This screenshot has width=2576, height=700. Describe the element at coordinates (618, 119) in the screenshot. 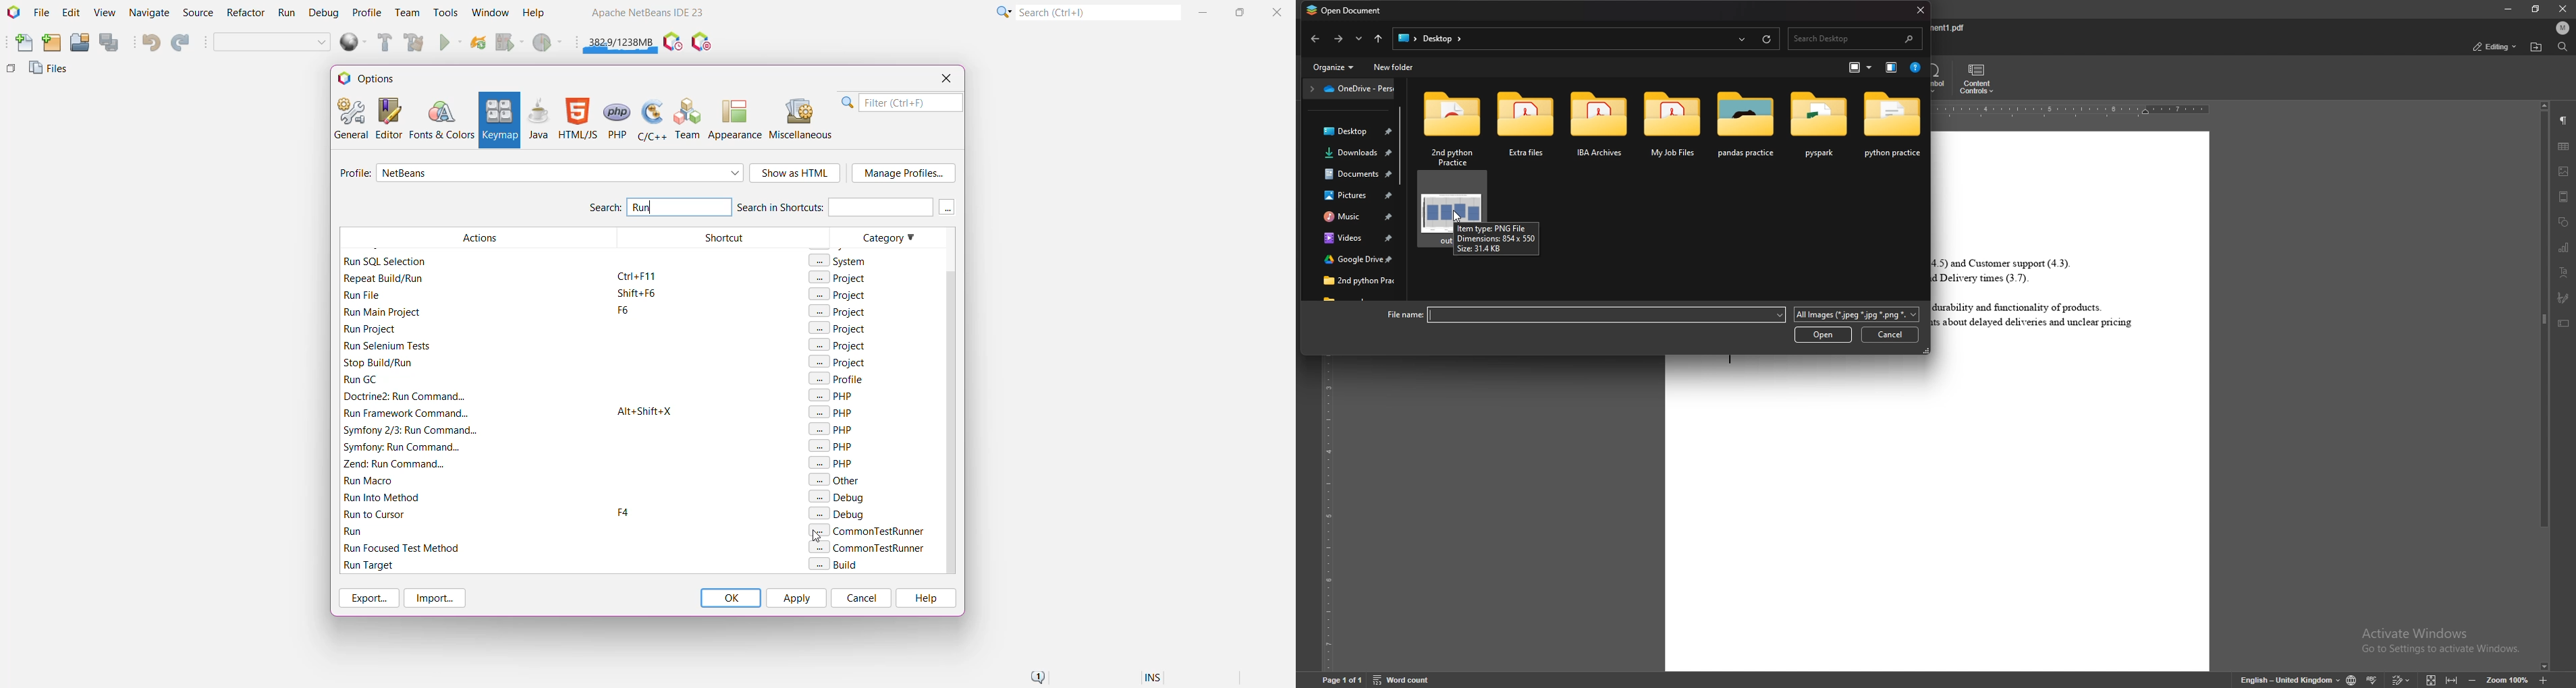

I see `PHP` at that location.